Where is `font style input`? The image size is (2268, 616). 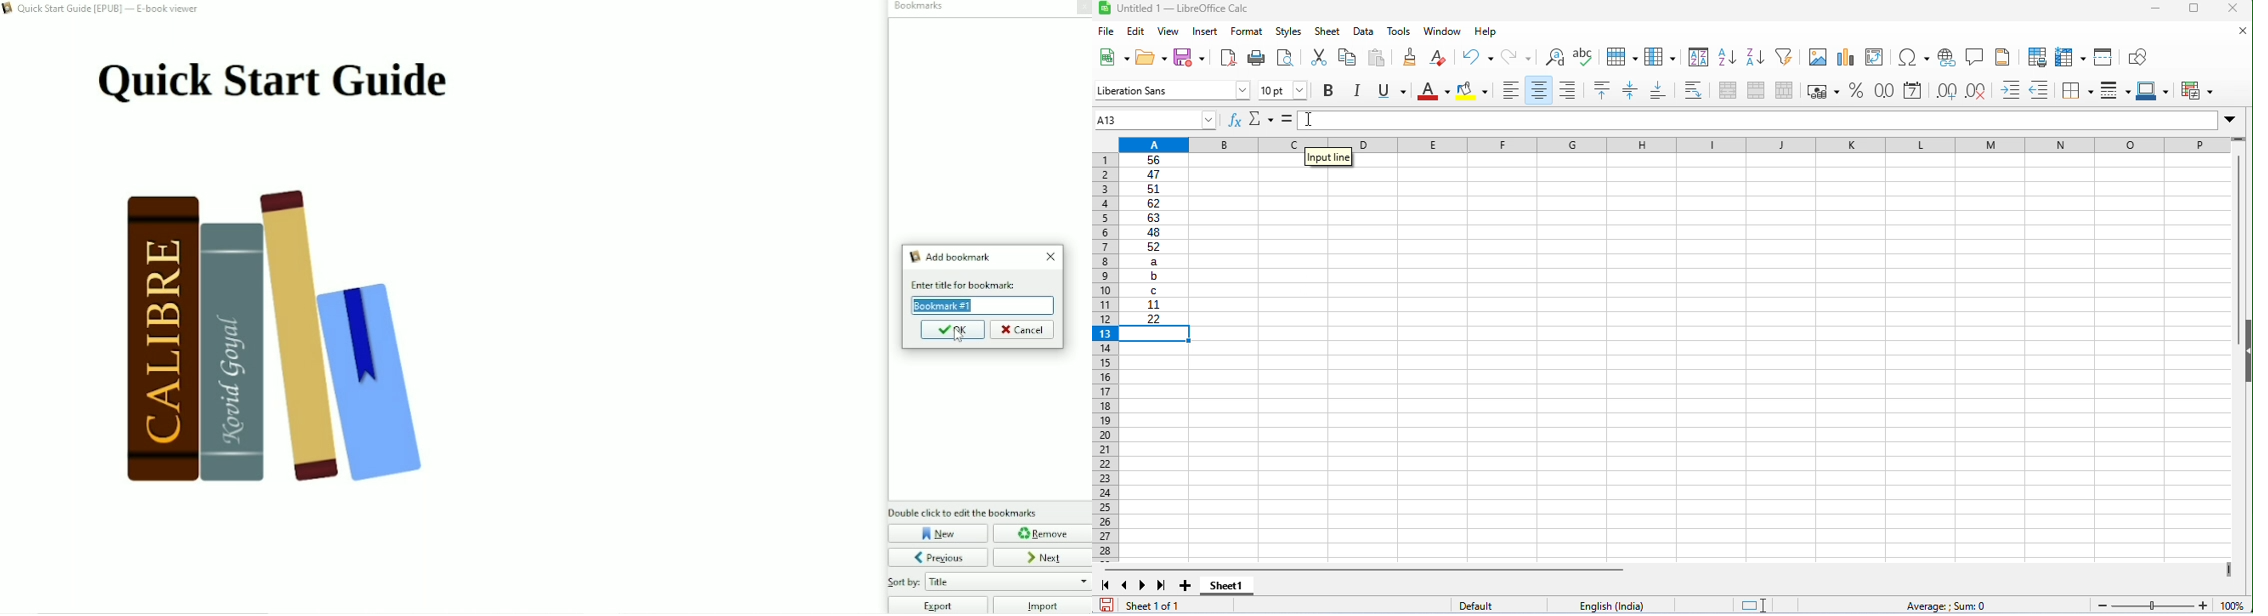
font style input is located at coordinates (1163, 90).